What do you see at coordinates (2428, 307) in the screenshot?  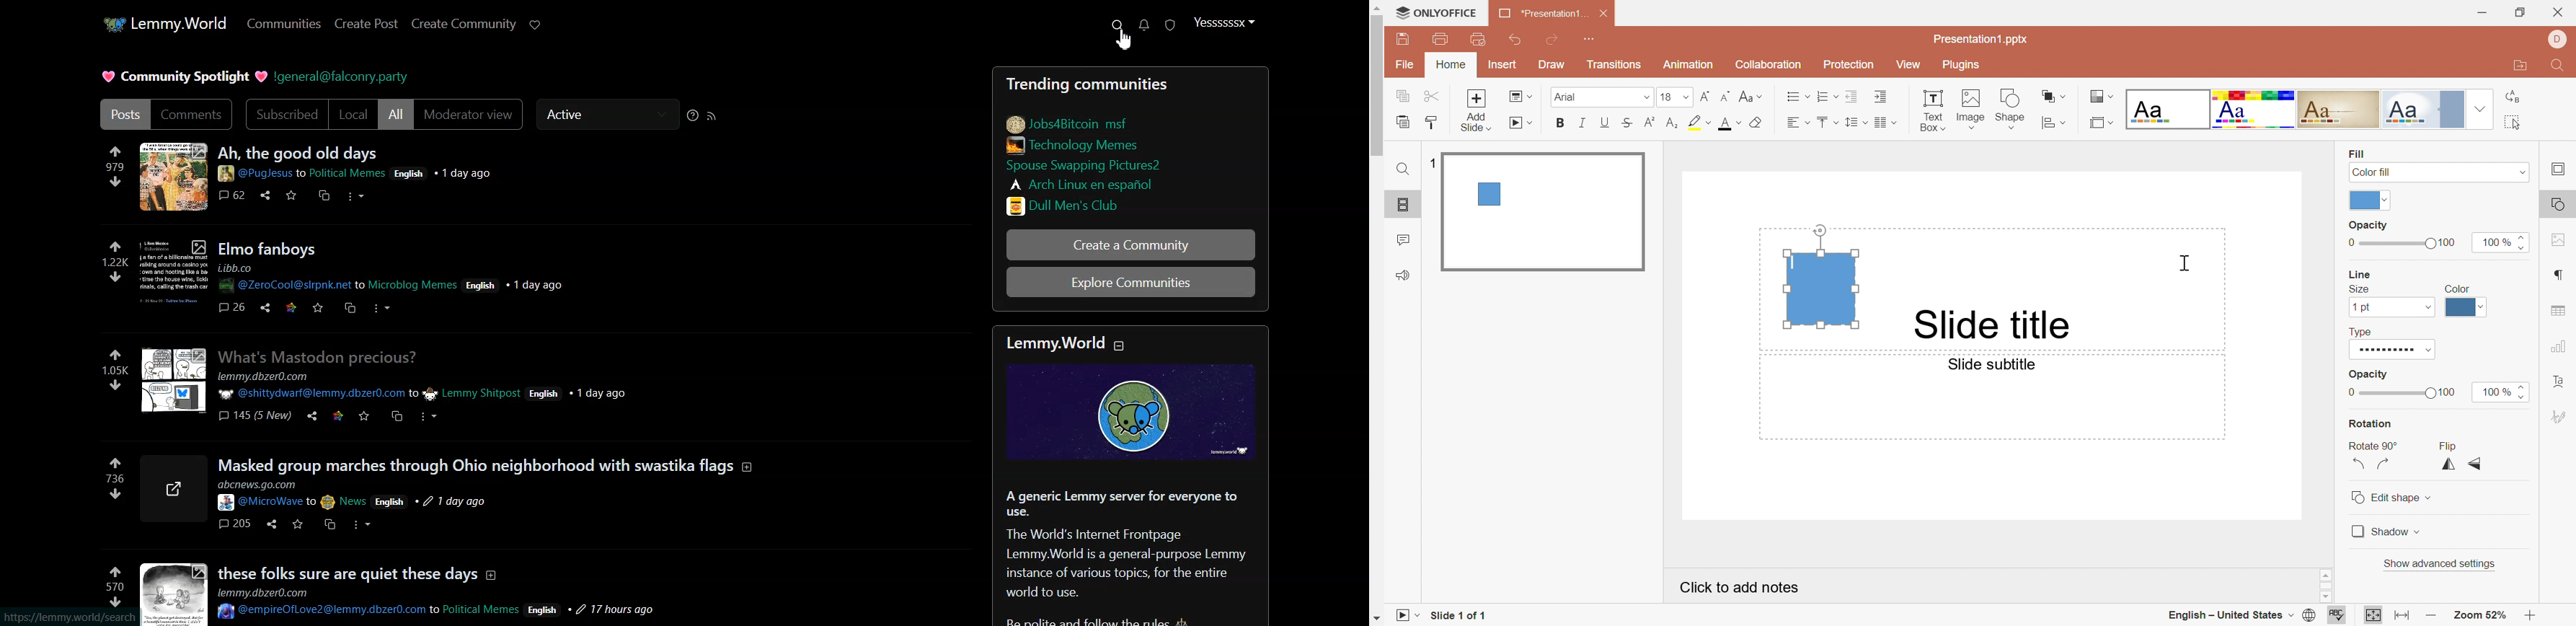 I see `Drop Down` at bounding box center [2428, 307].